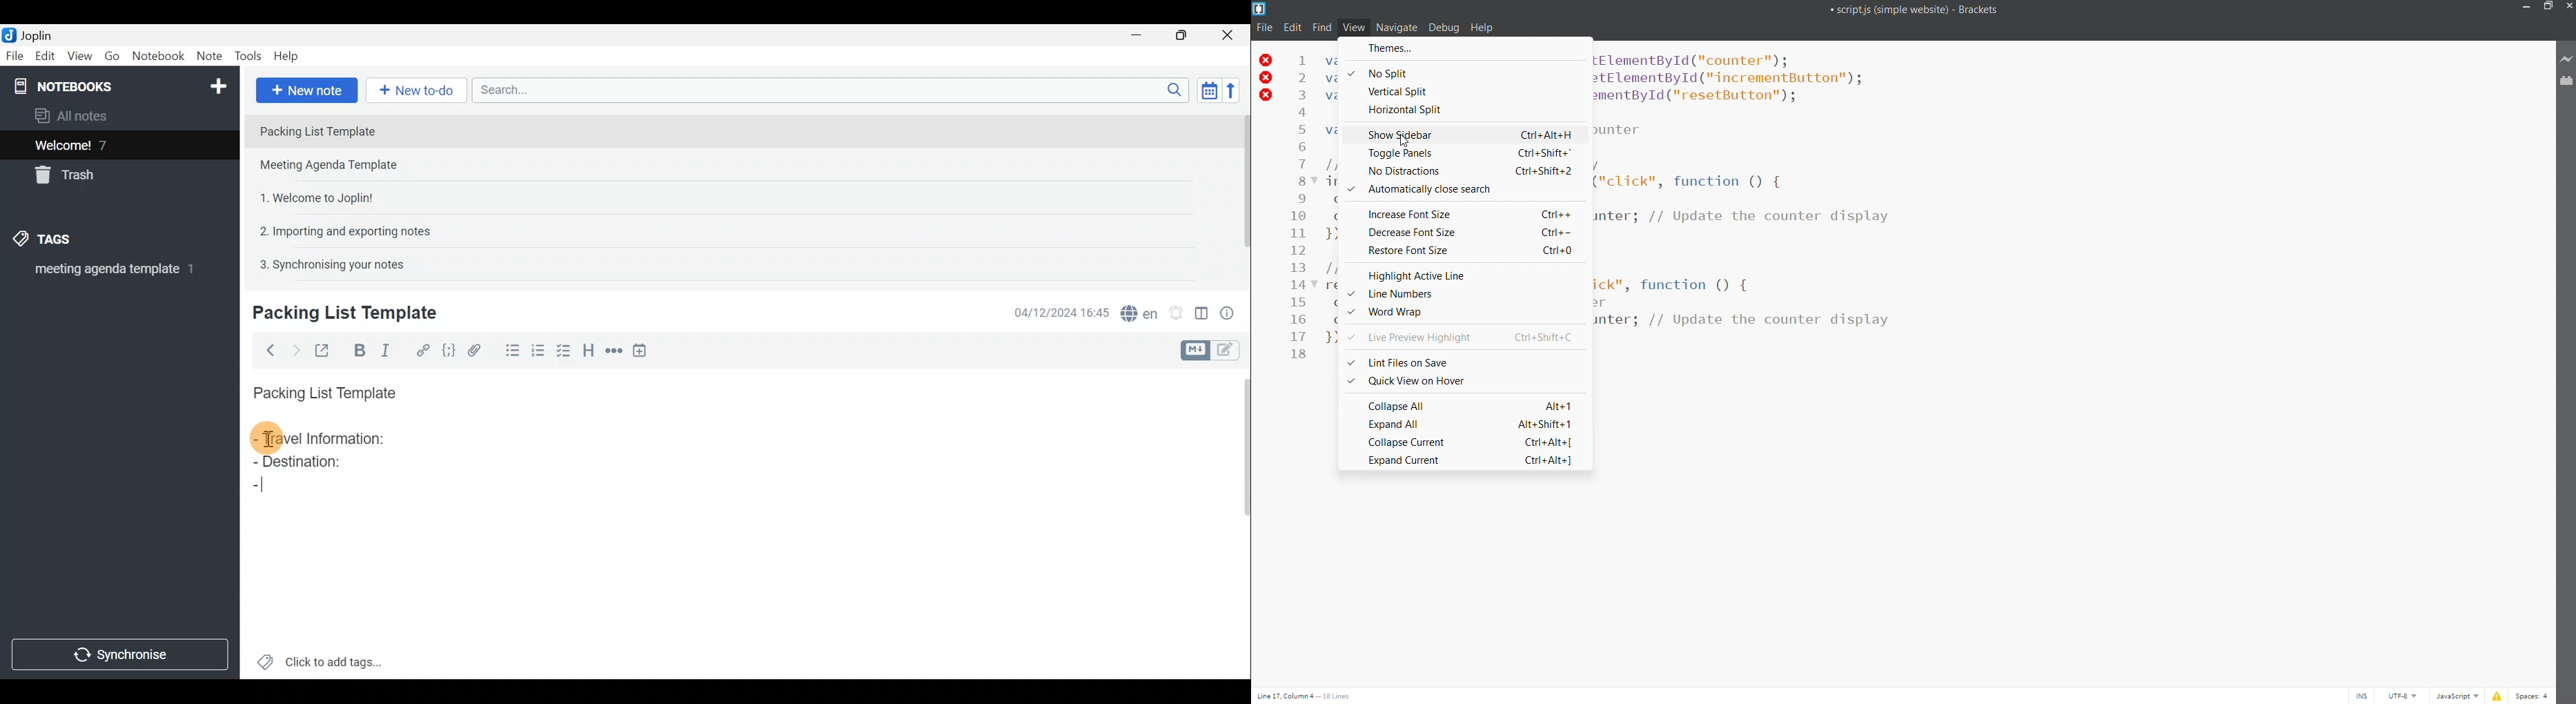  Describe the element at coordinates (1143, 37) in the screenshot. I see `Minimise` at that location.